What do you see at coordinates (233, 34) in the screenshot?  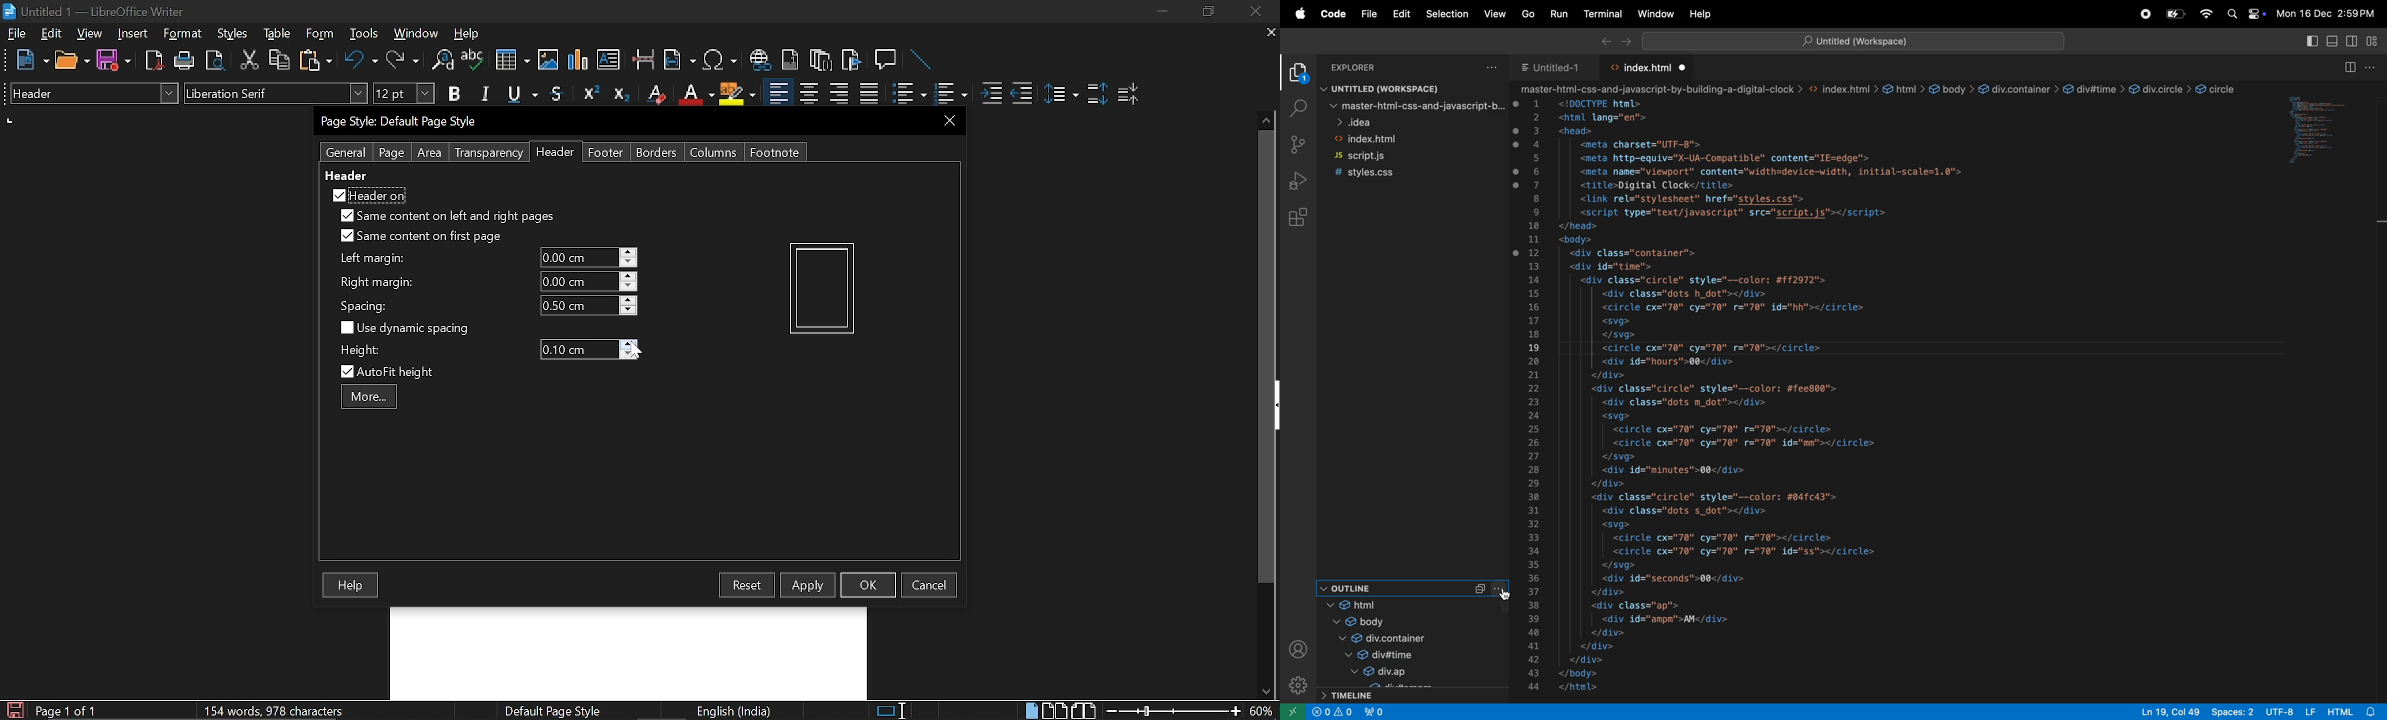 I see `Styles` at bounding box center [233, 34].